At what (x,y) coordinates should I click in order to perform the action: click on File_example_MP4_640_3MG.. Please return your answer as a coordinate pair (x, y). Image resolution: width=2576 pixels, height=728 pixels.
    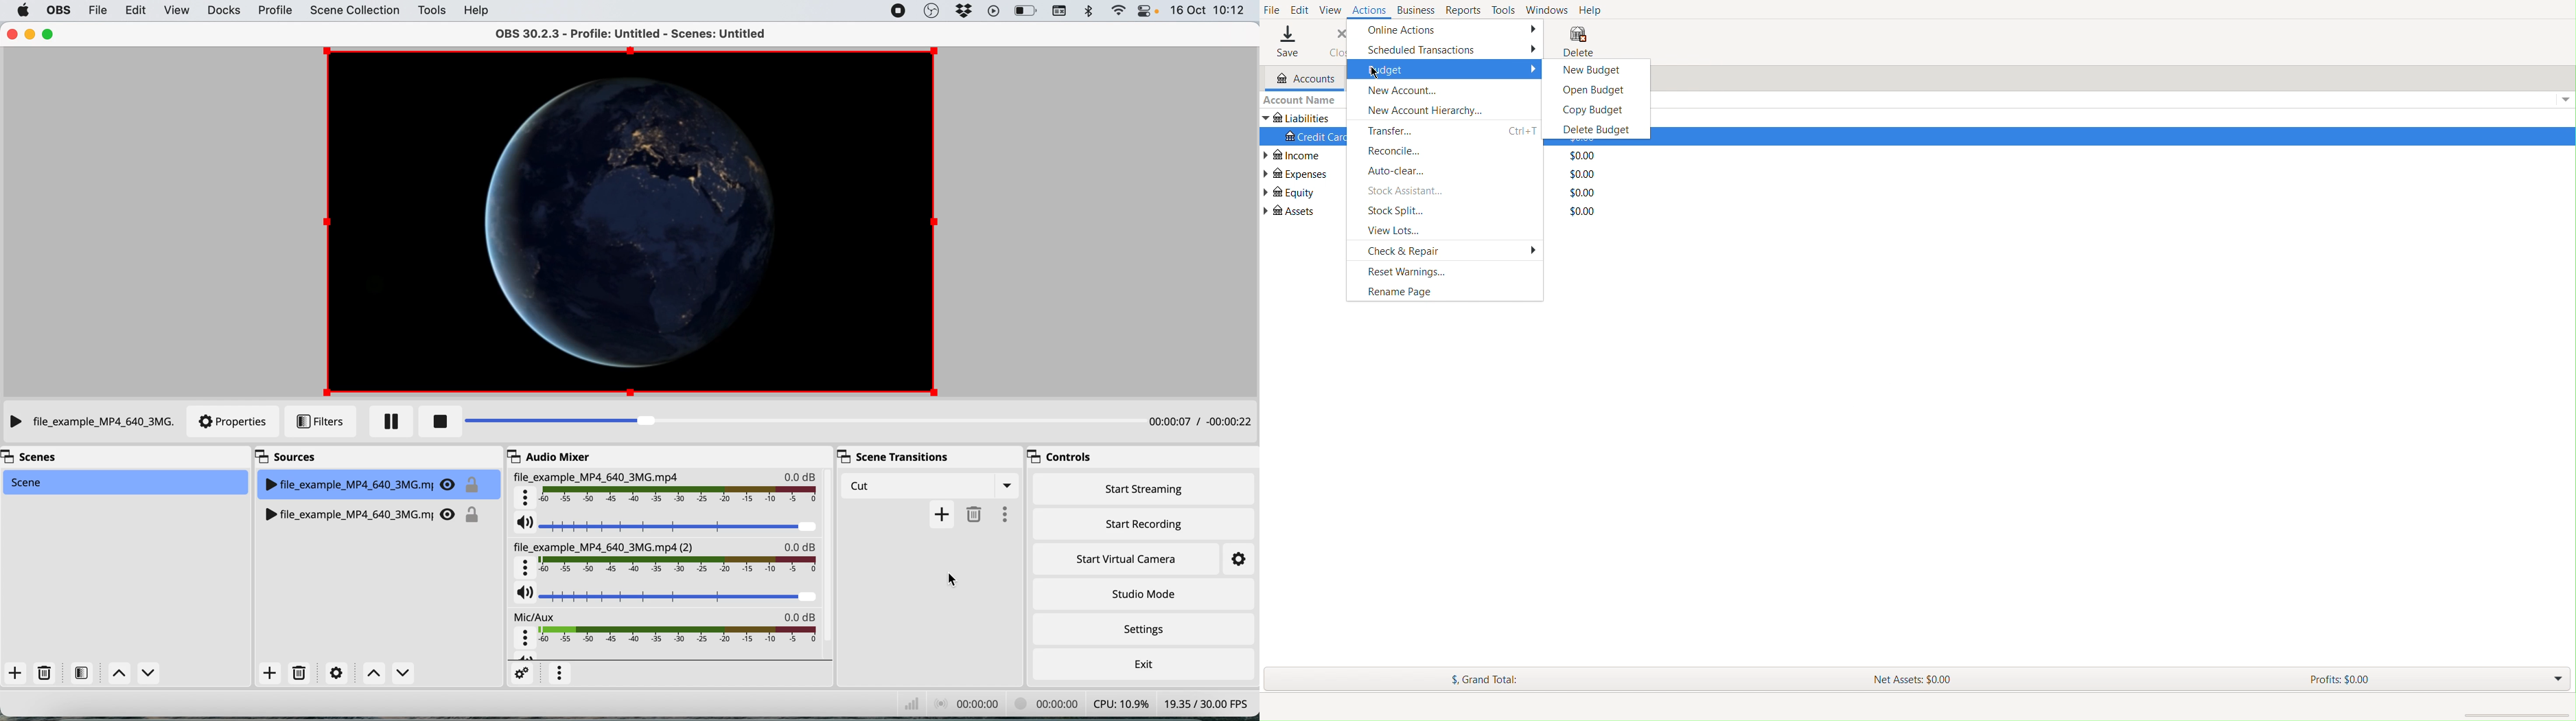
    Looking at the image, I should click on (95, 423).